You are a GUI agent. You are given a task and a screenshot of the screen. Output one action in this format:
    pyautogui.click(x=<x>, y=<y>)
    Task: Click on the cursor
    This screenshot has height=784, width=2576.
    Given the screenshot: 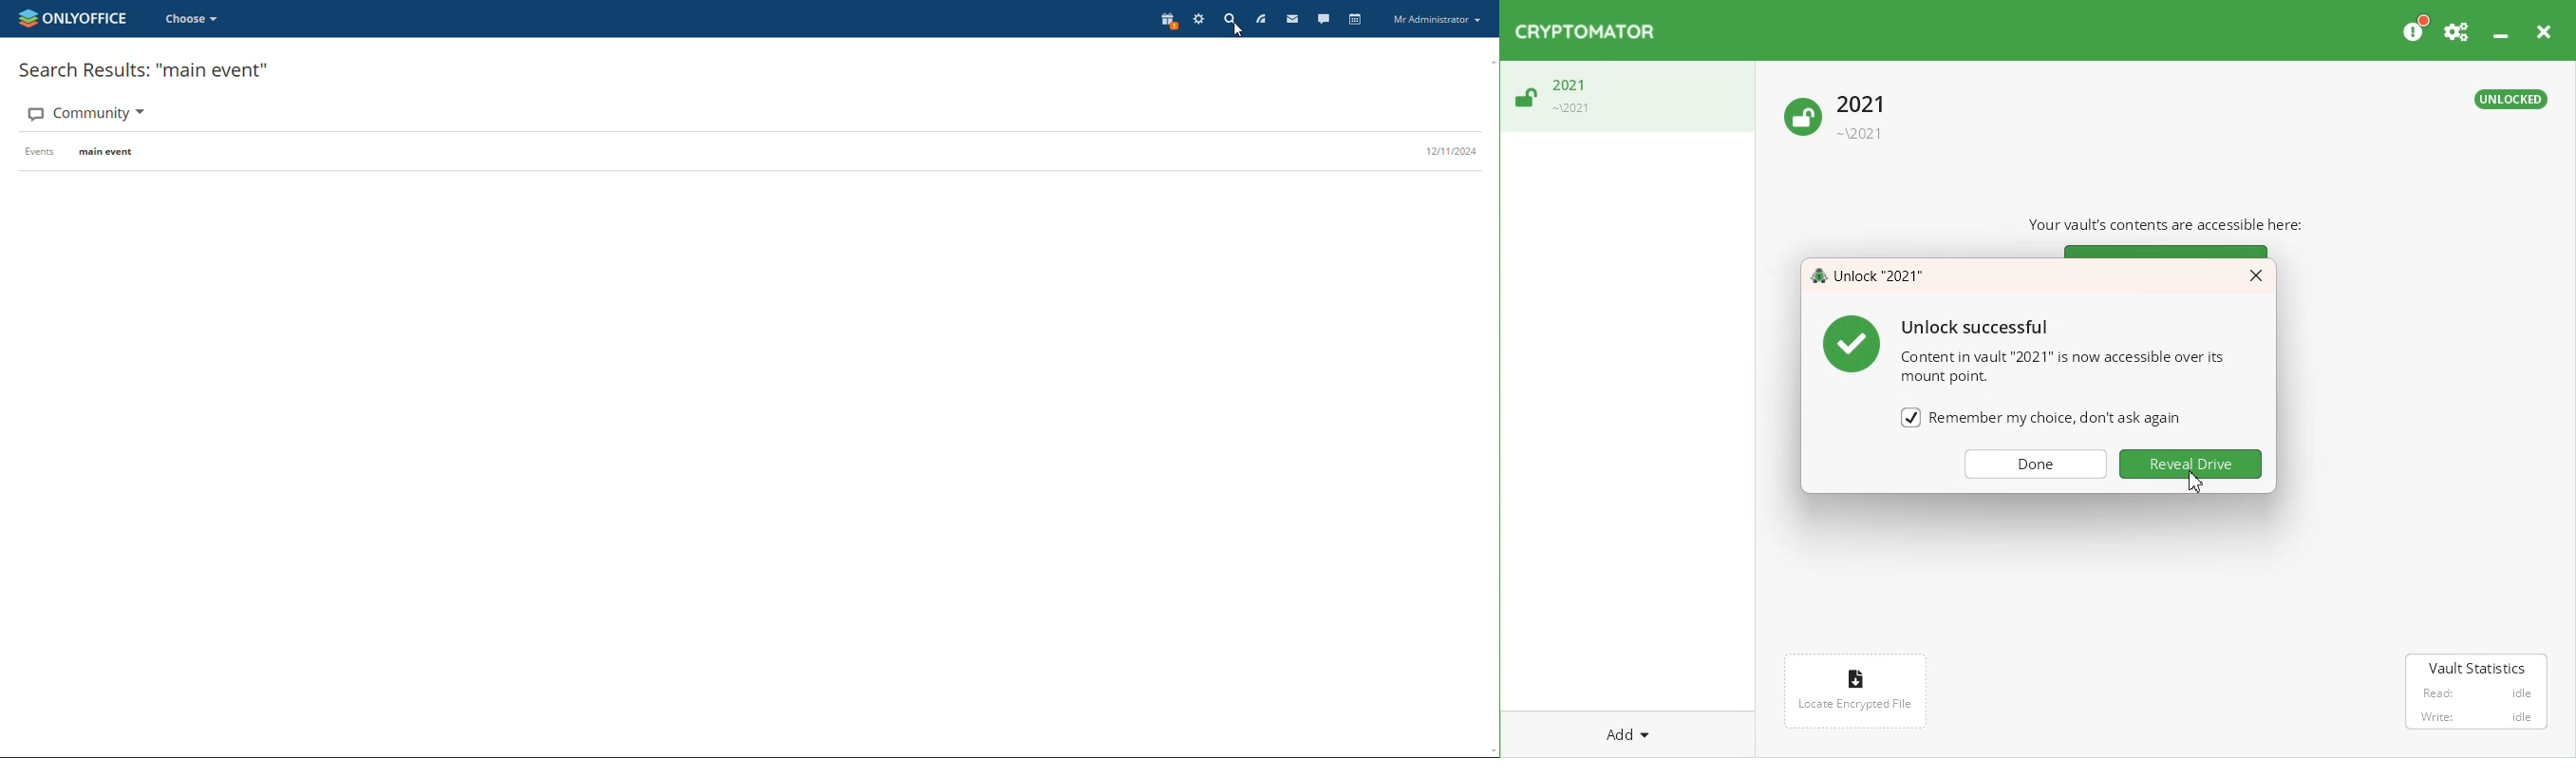 What is the action you would take?
    pyautogui.click(x=1237, y=32)
    